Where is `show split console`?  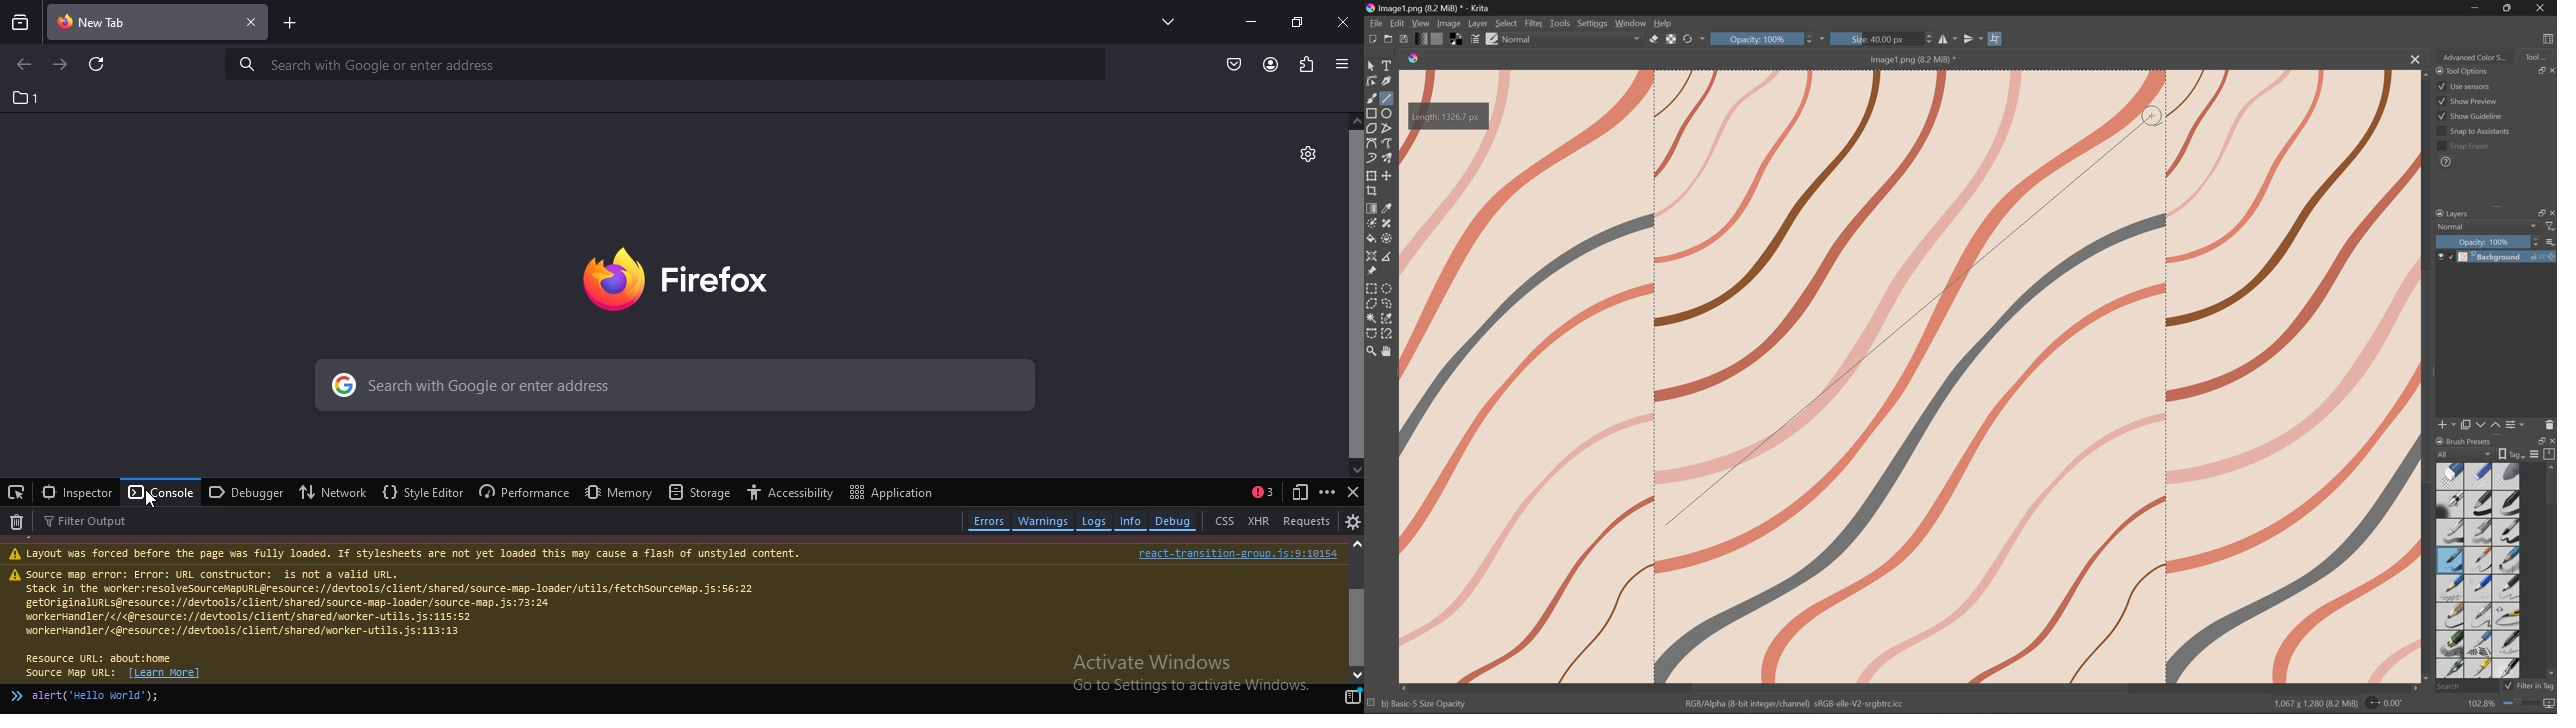 show split console is located at coordinates (1260, 491).